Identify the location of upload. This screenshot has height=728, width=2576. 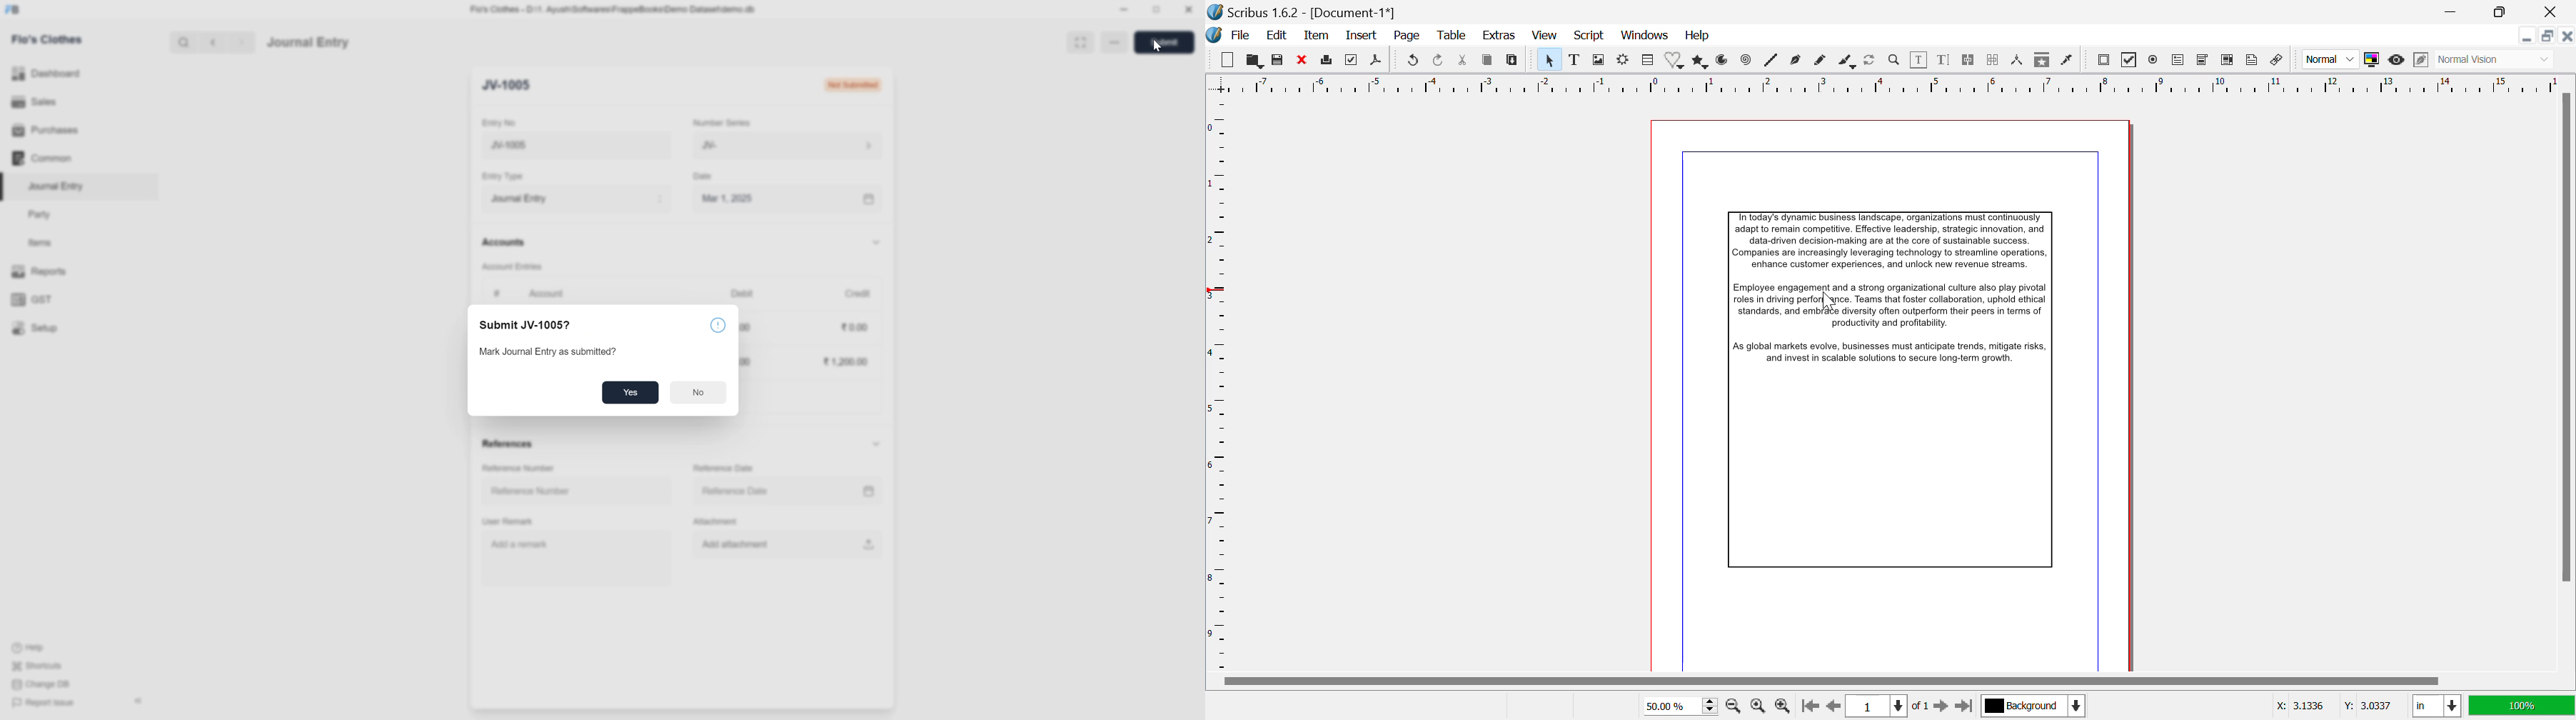
(867, 544).